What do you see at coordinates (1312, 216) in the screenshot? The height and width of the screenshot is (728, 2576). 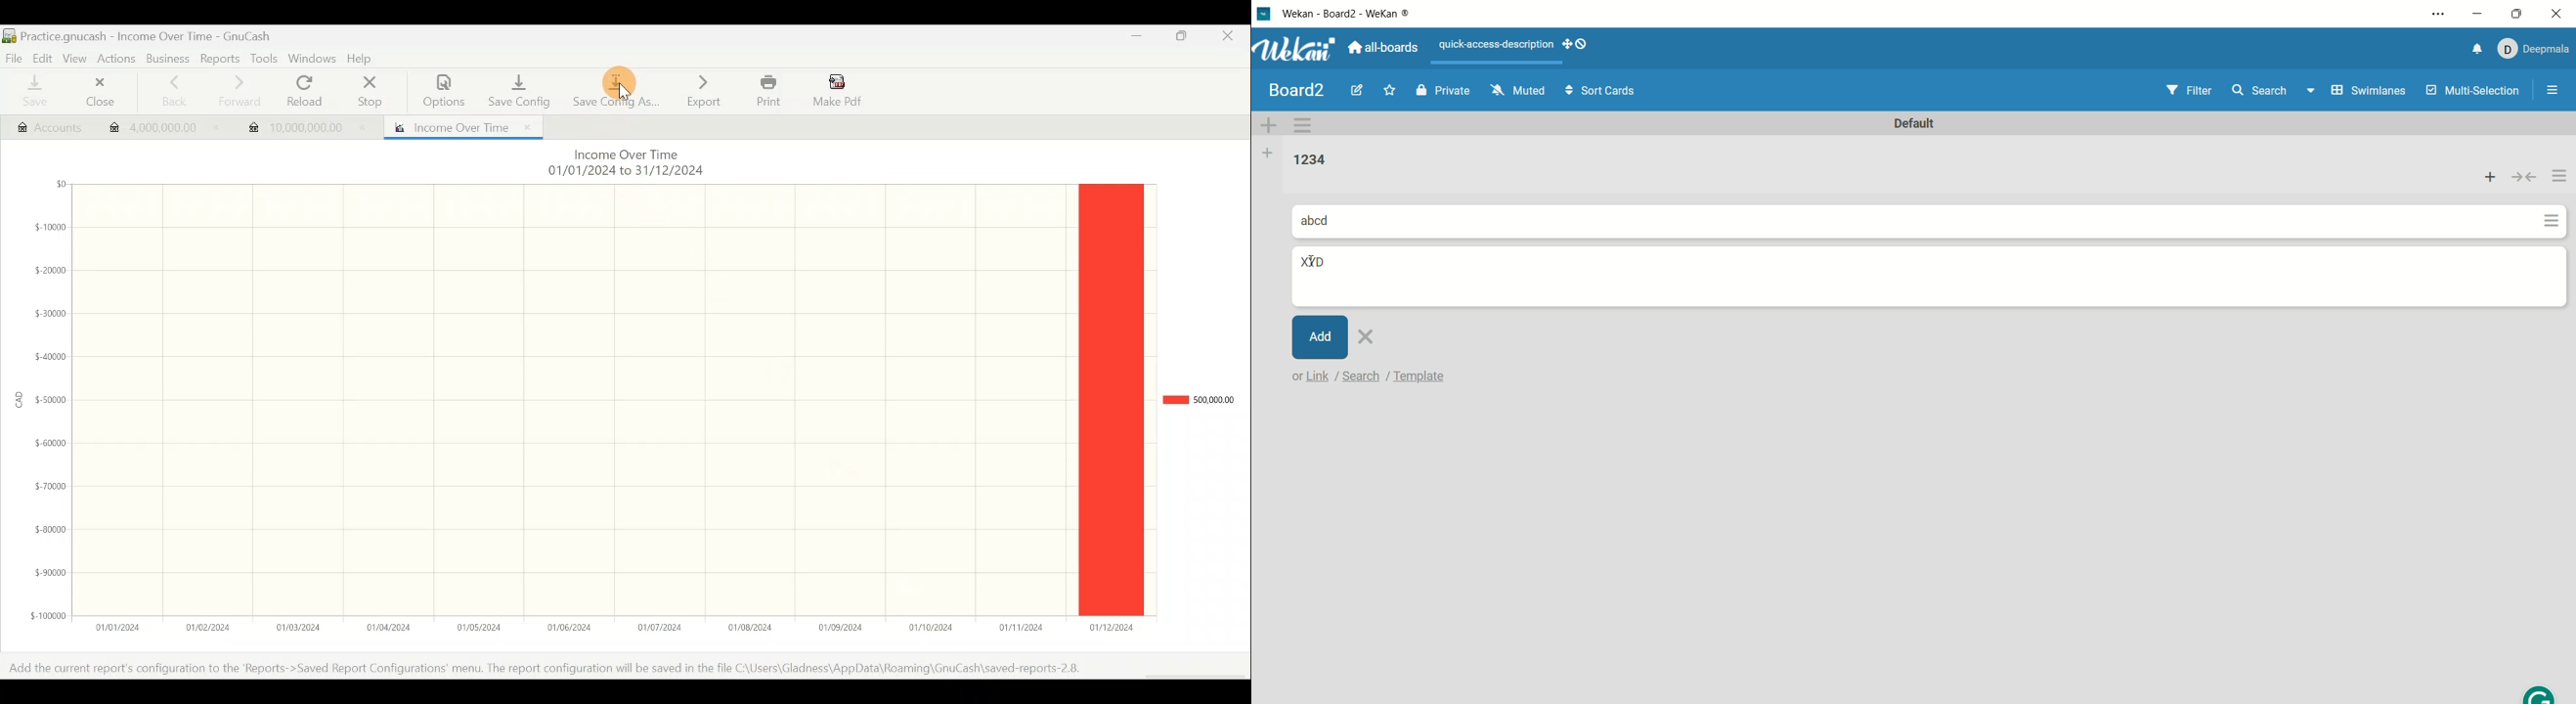 I see `card title` at bounding box center [1312, 216].